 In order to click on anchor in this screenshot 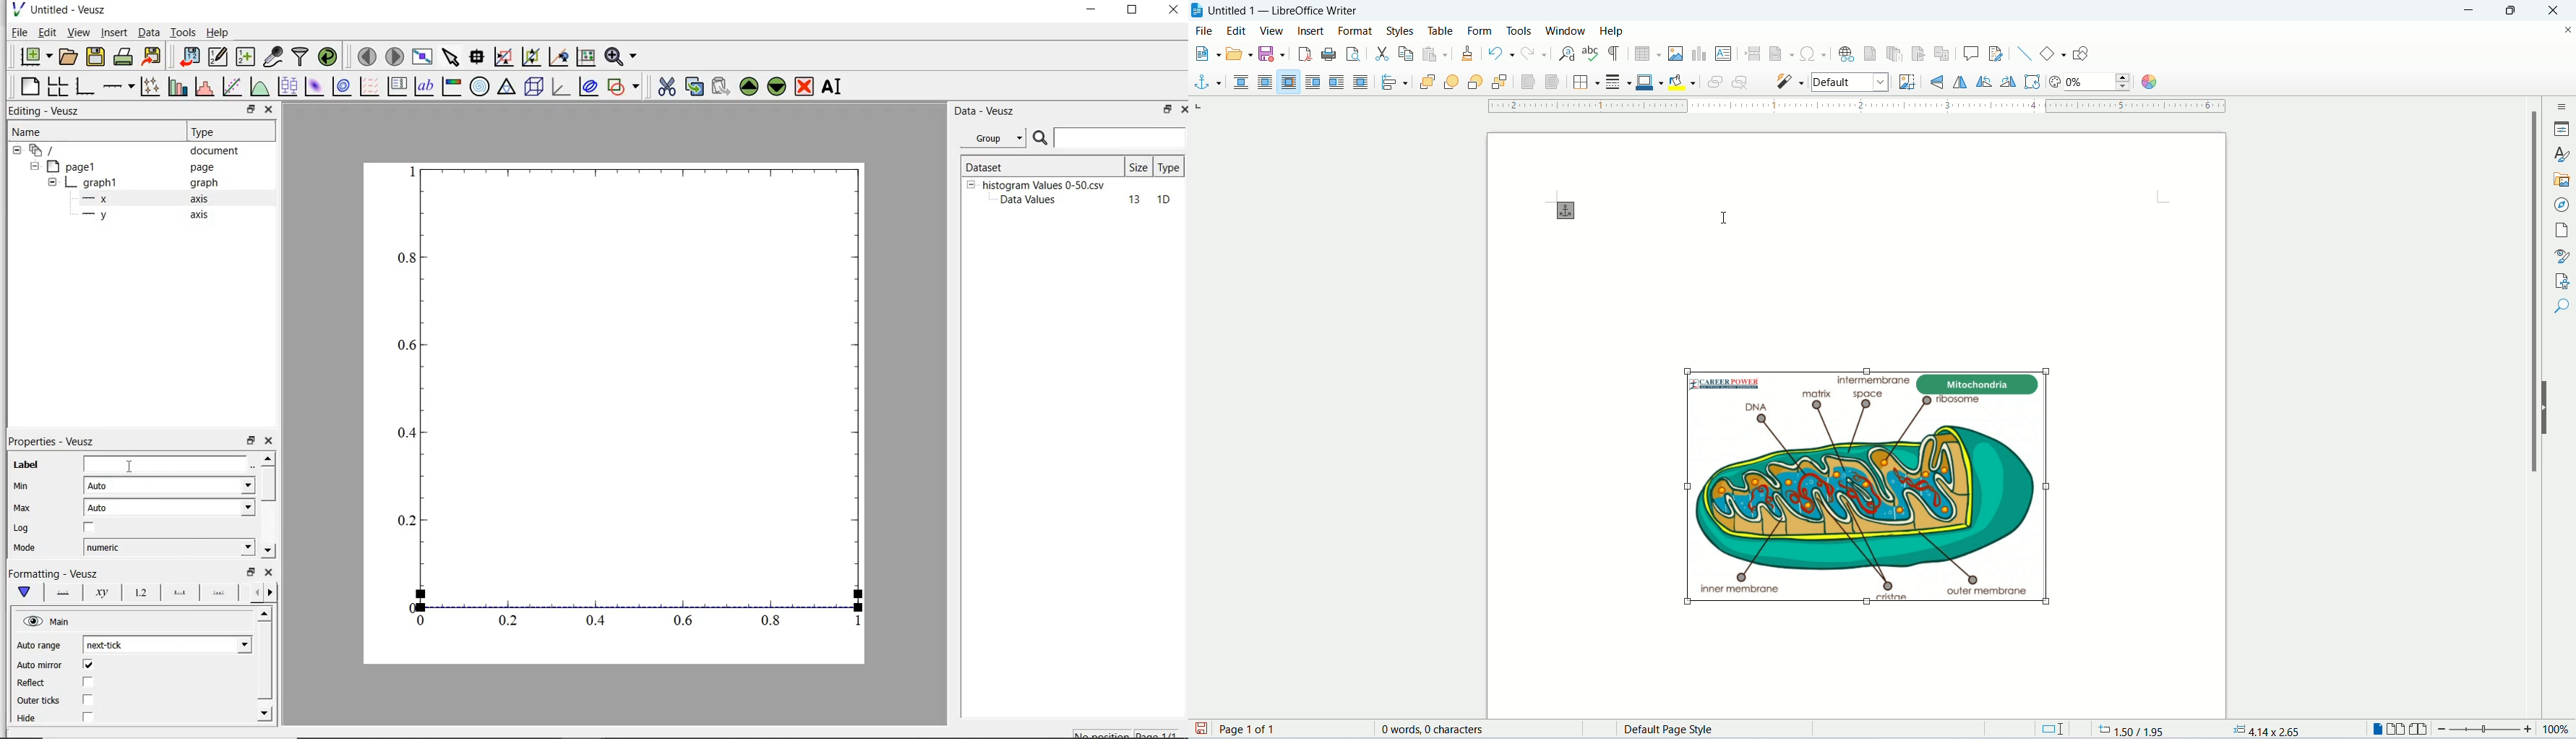, I will do `click(1206, 83)`.